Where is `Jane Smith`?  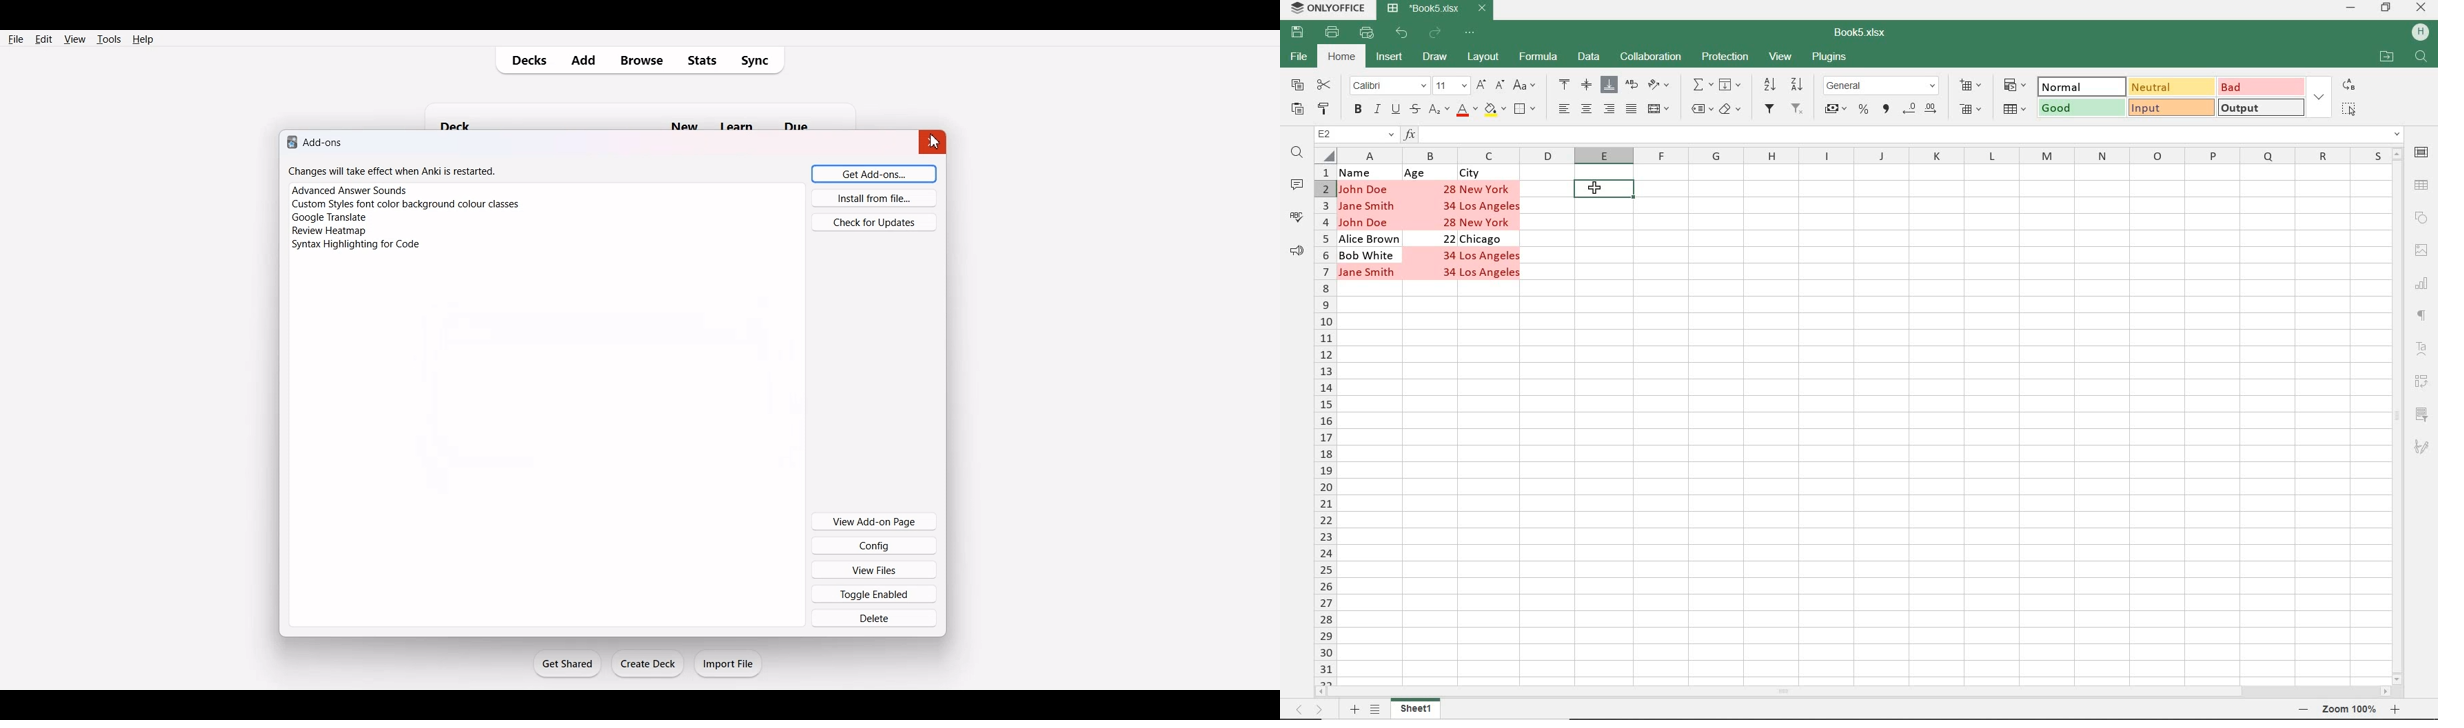 Jane Smith is located at coordinates (1369, 205).